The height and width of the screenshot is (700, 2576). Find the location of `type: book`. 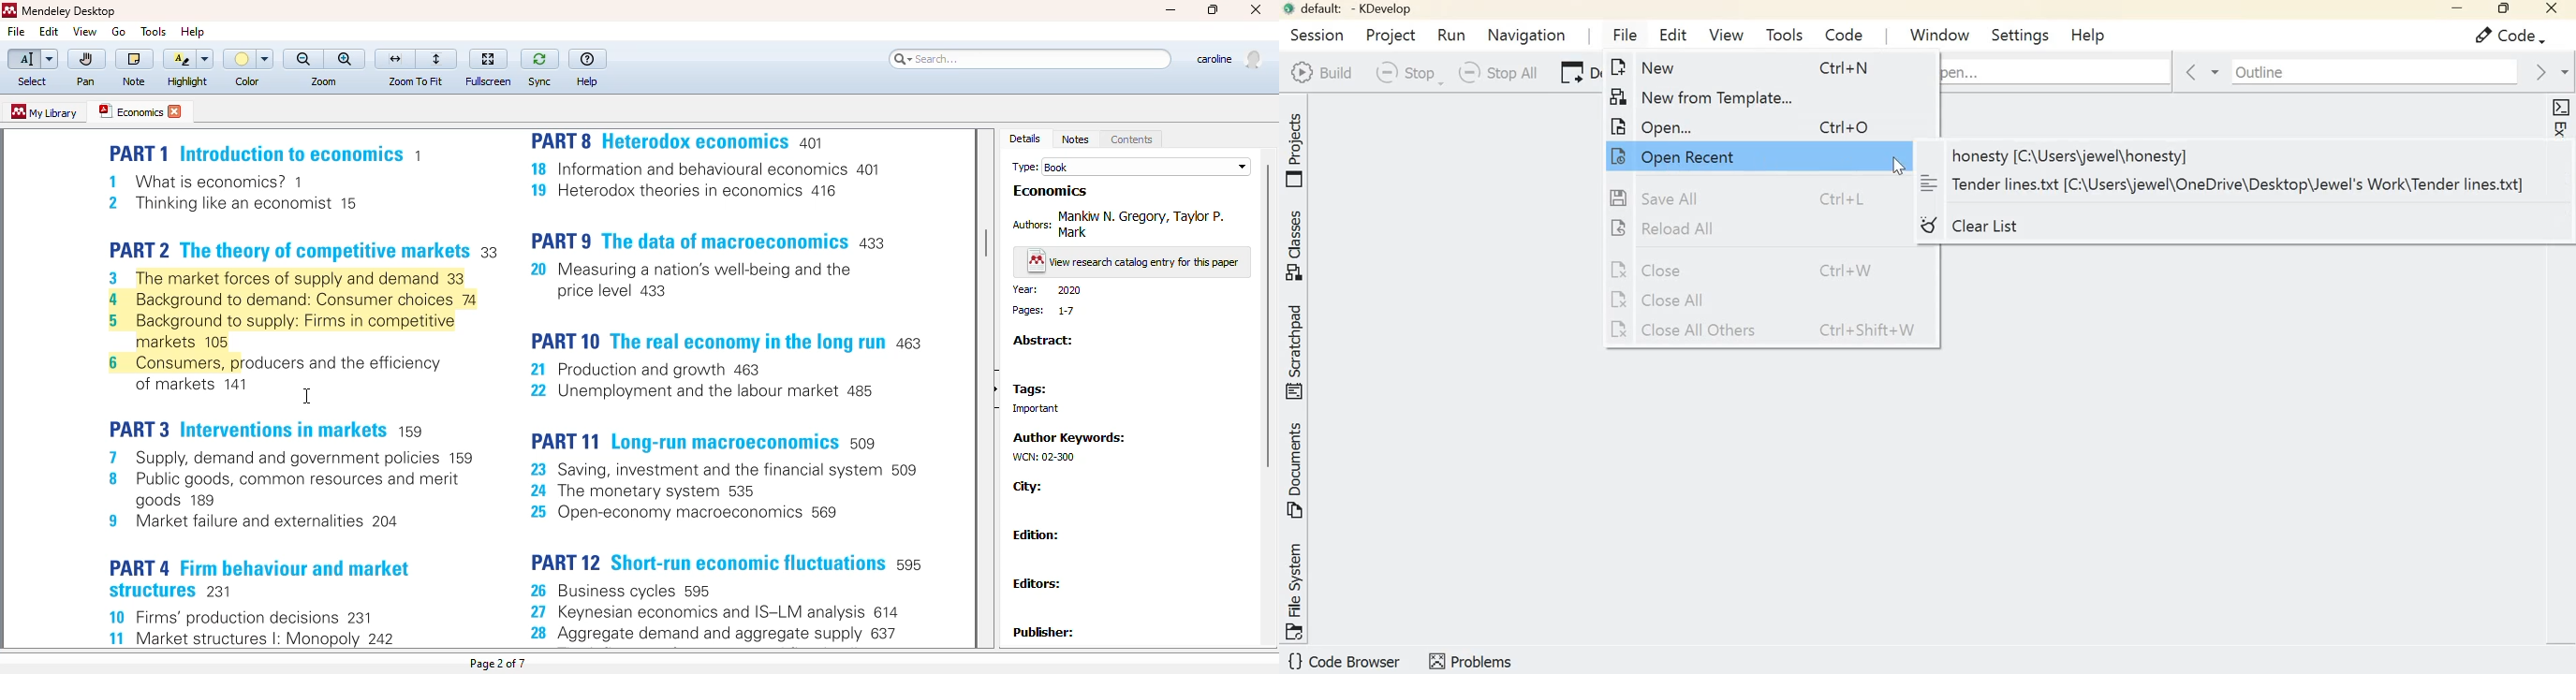

type: book is located at coordinates (1131, 167).